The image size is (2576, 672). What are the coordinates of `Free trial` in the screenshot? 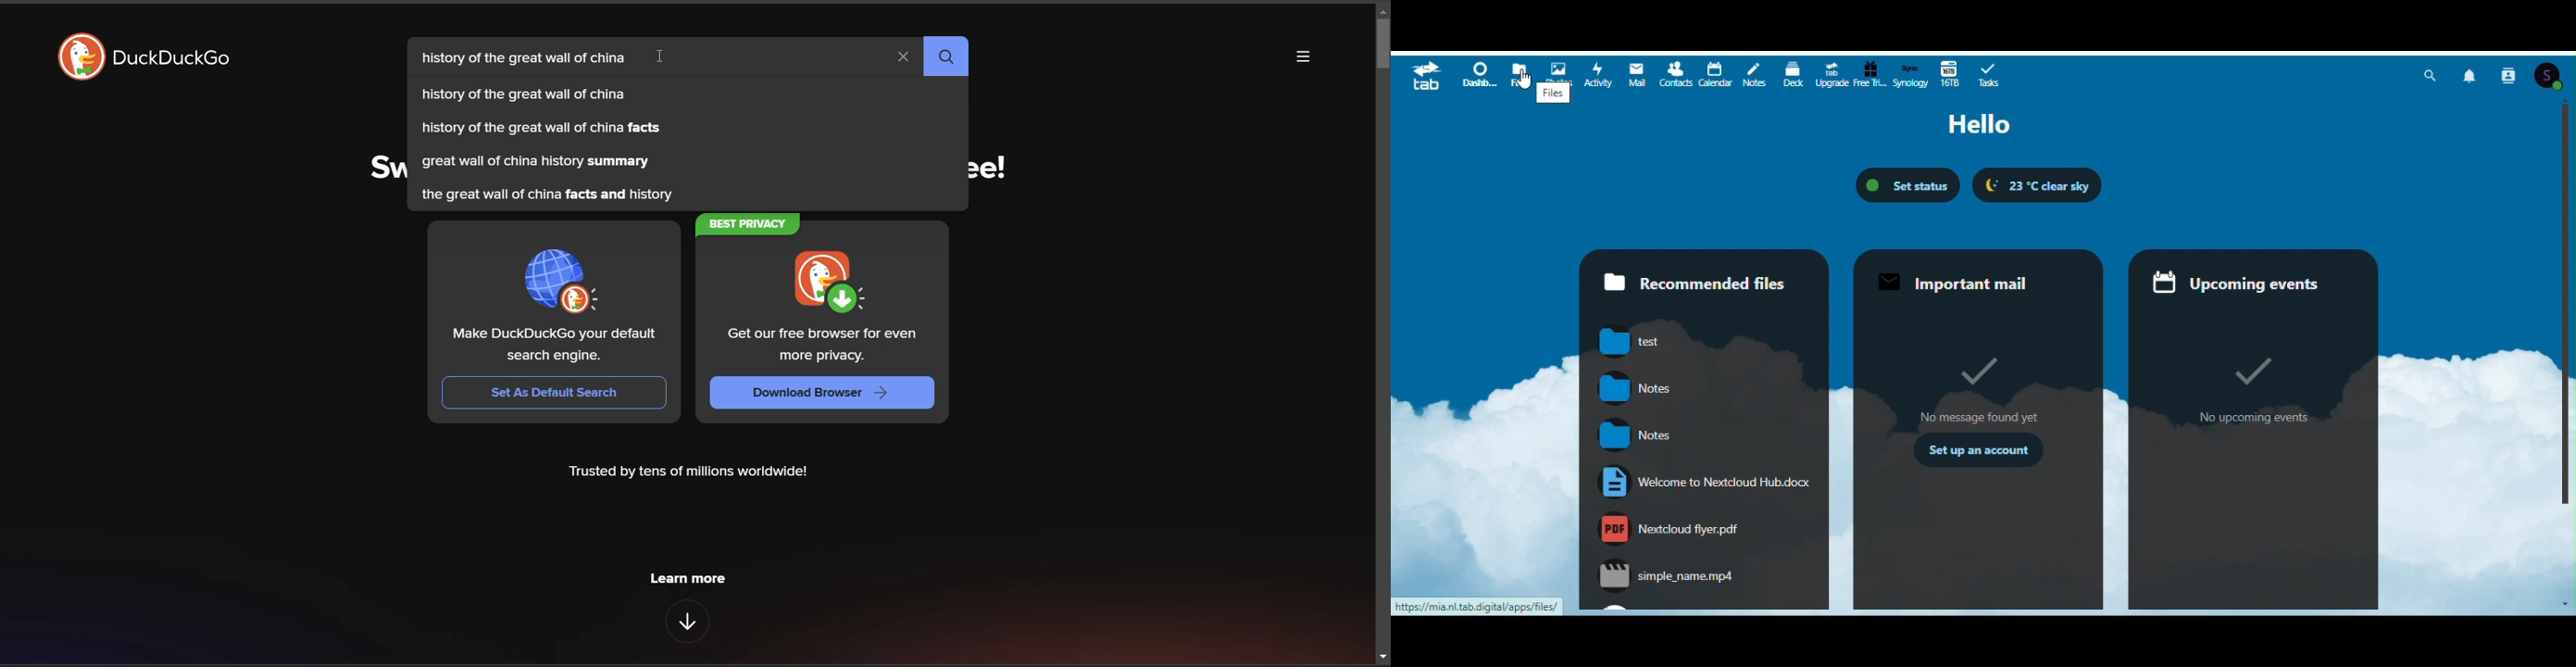 It's located at (1868, 74).